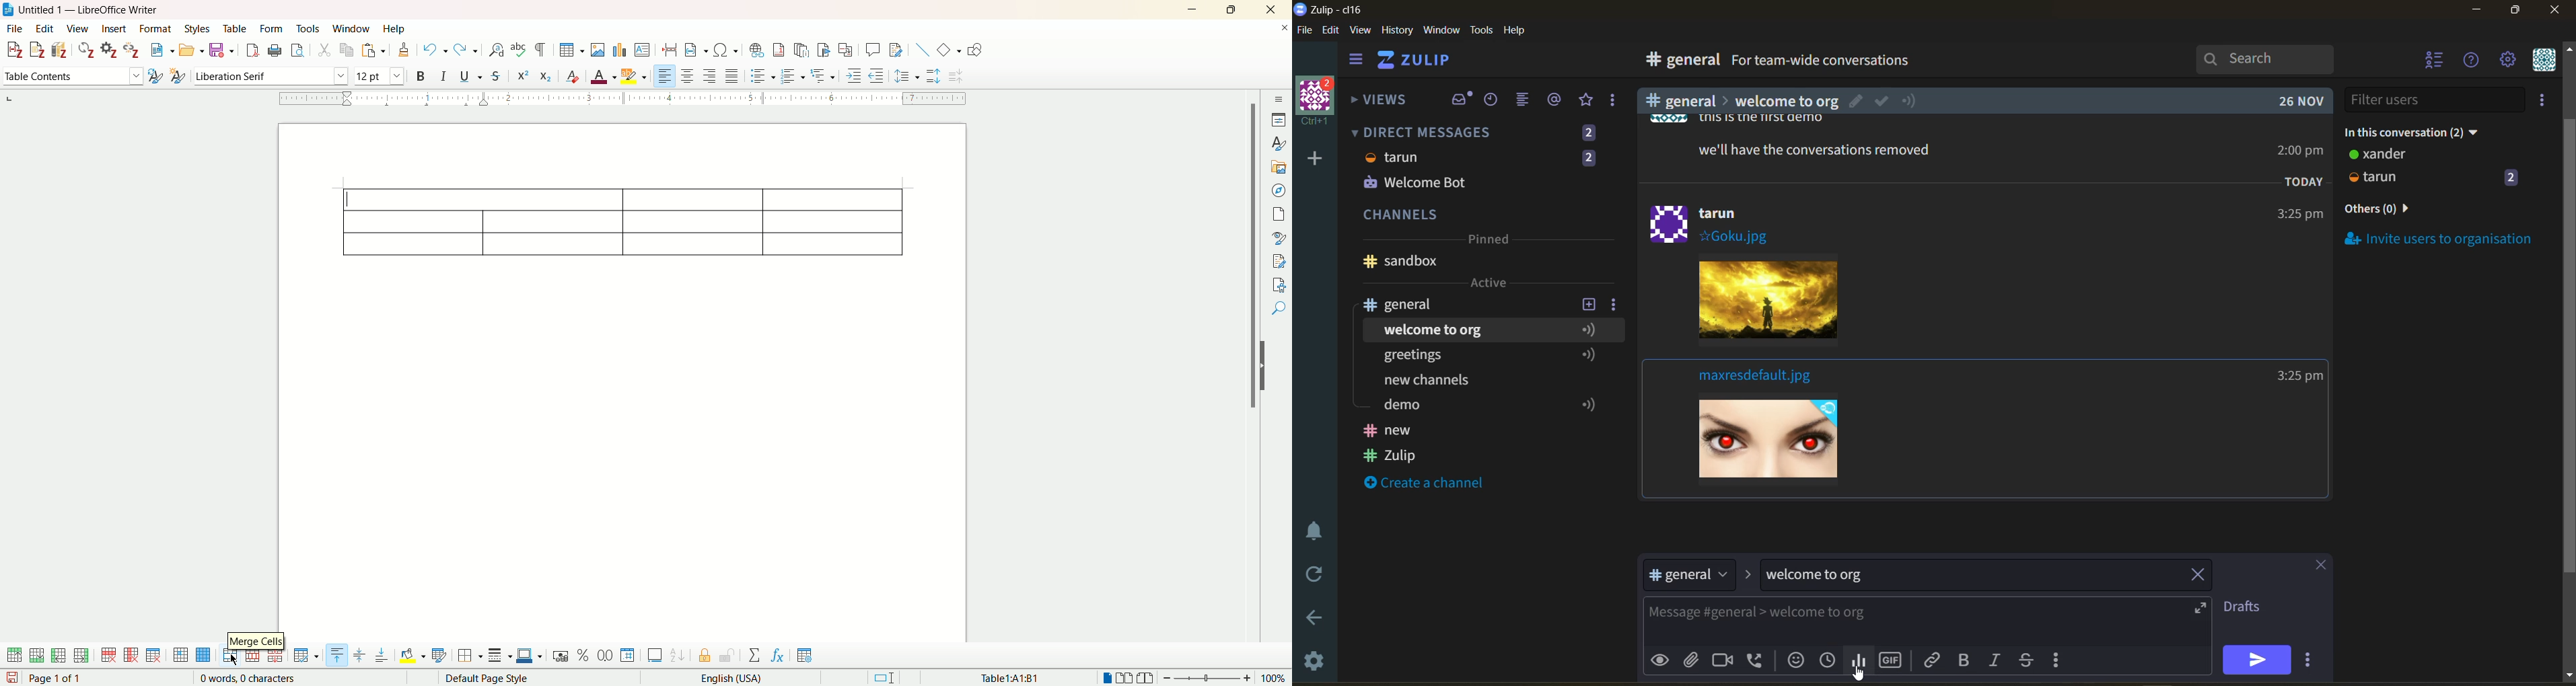 Image resolution: width=2576 pixels, height=700 pixels. Describe the element at coordinates (1756, 659) in the screenshot. I see `add voice call` at that location.